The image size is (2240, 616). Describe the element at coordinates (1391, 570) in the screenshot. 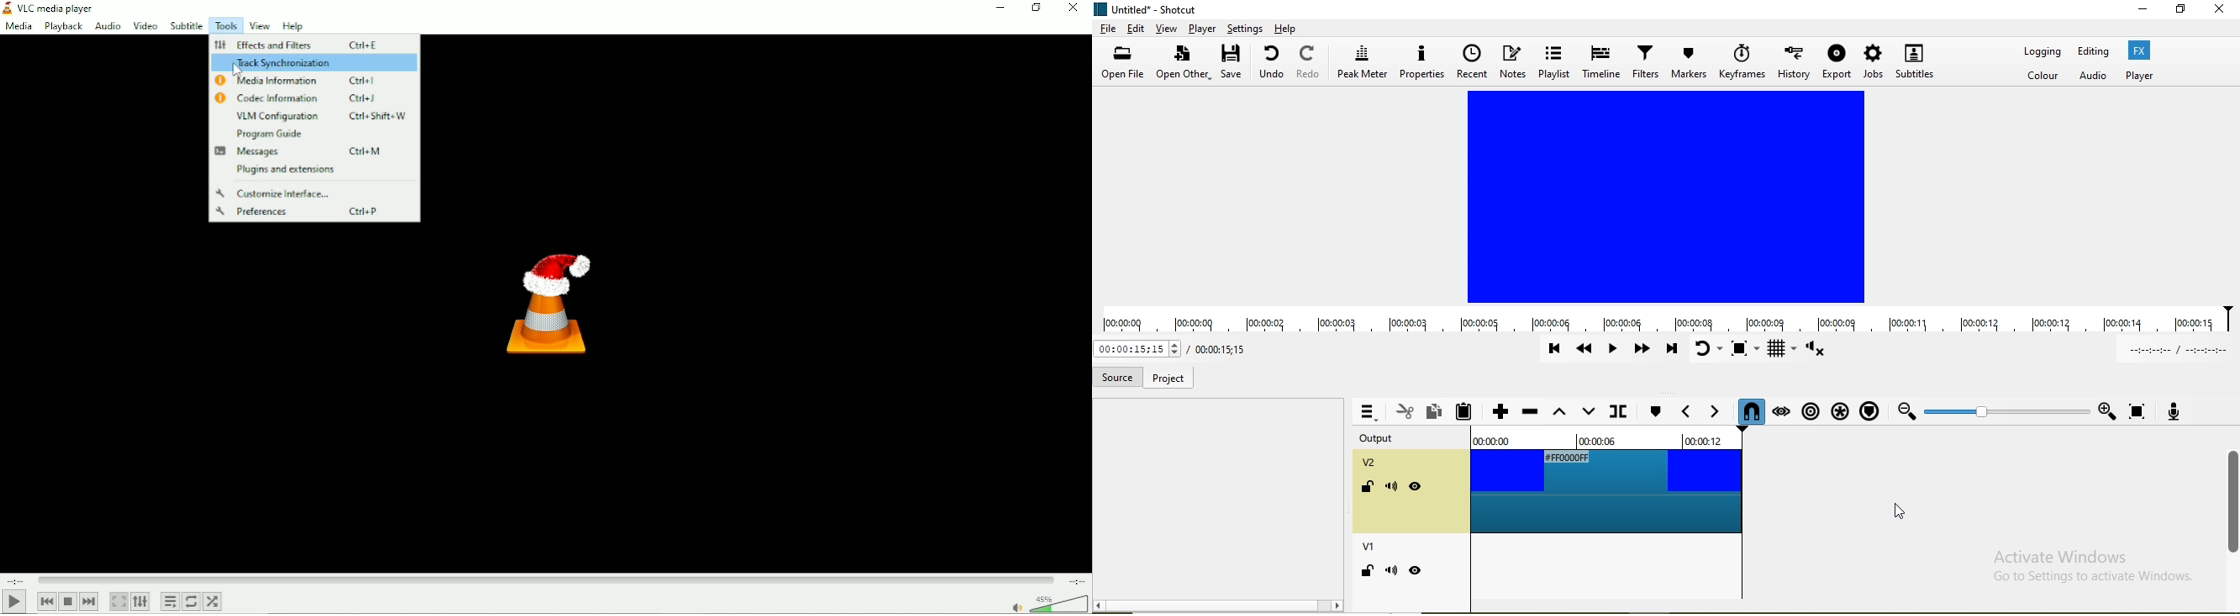

I see `mute` at that location.